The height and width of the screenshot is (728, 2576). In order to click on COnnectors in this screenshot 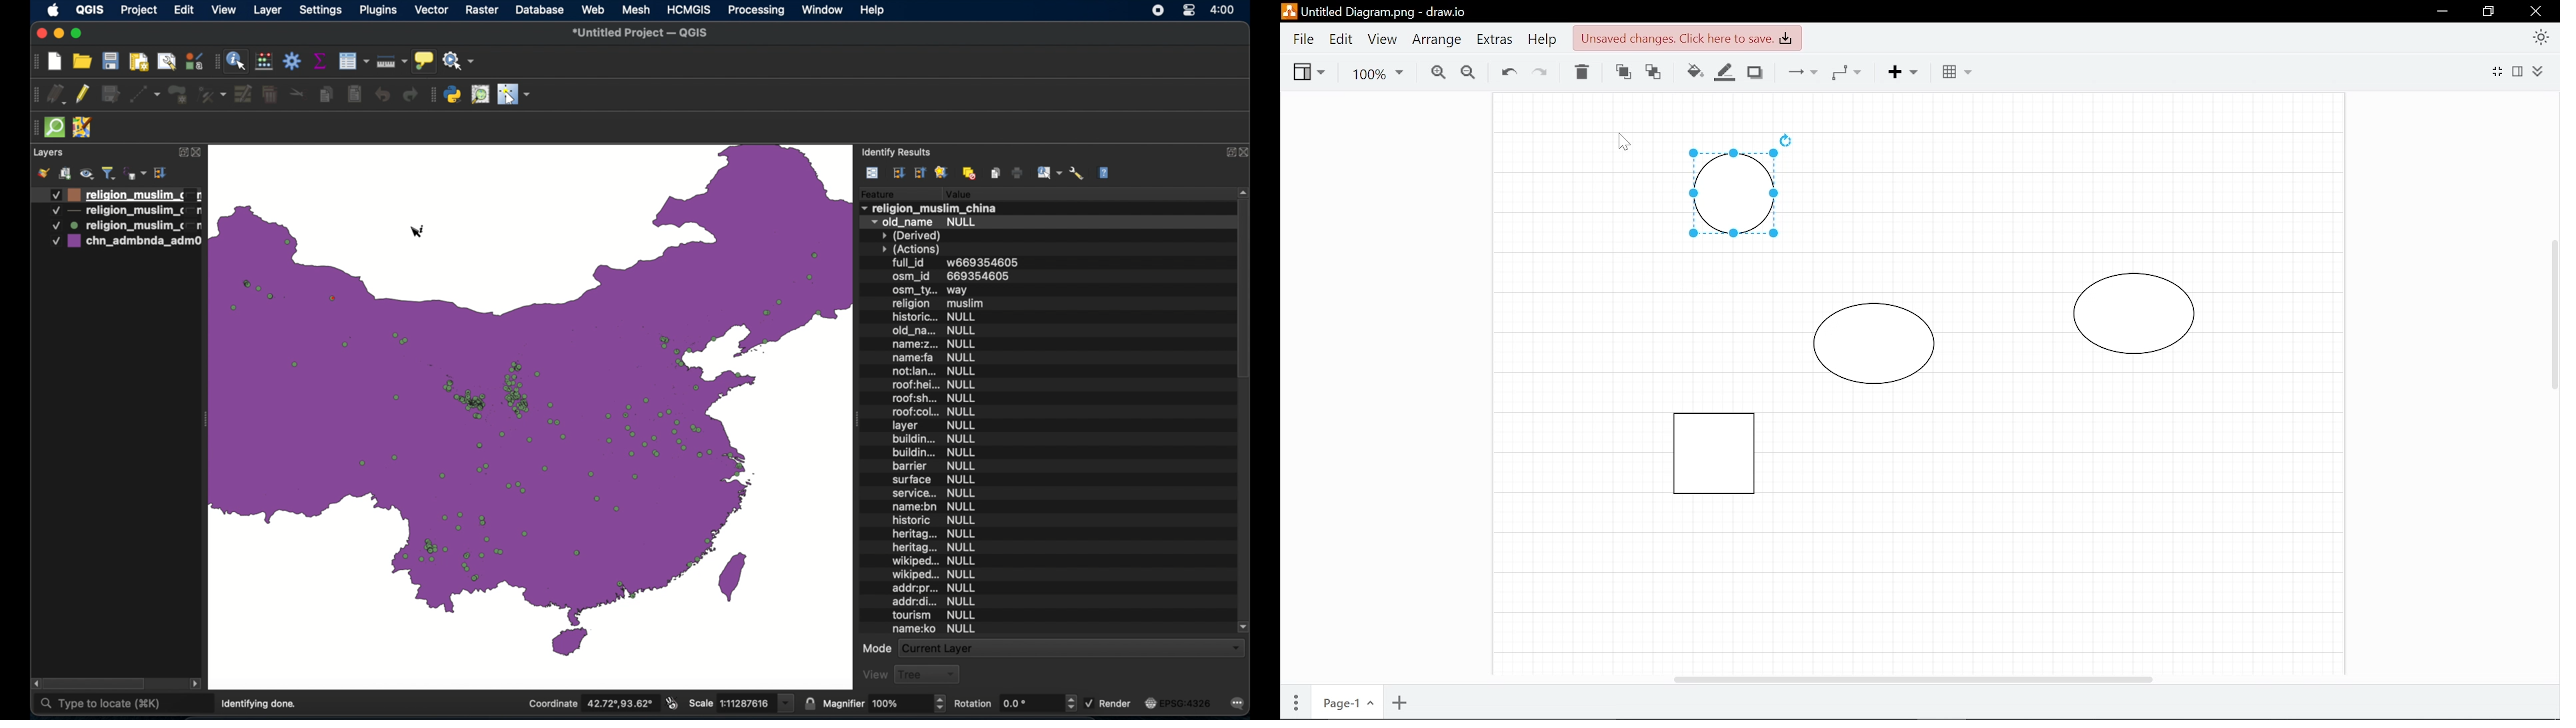, I will do `click(1800, 71)`.